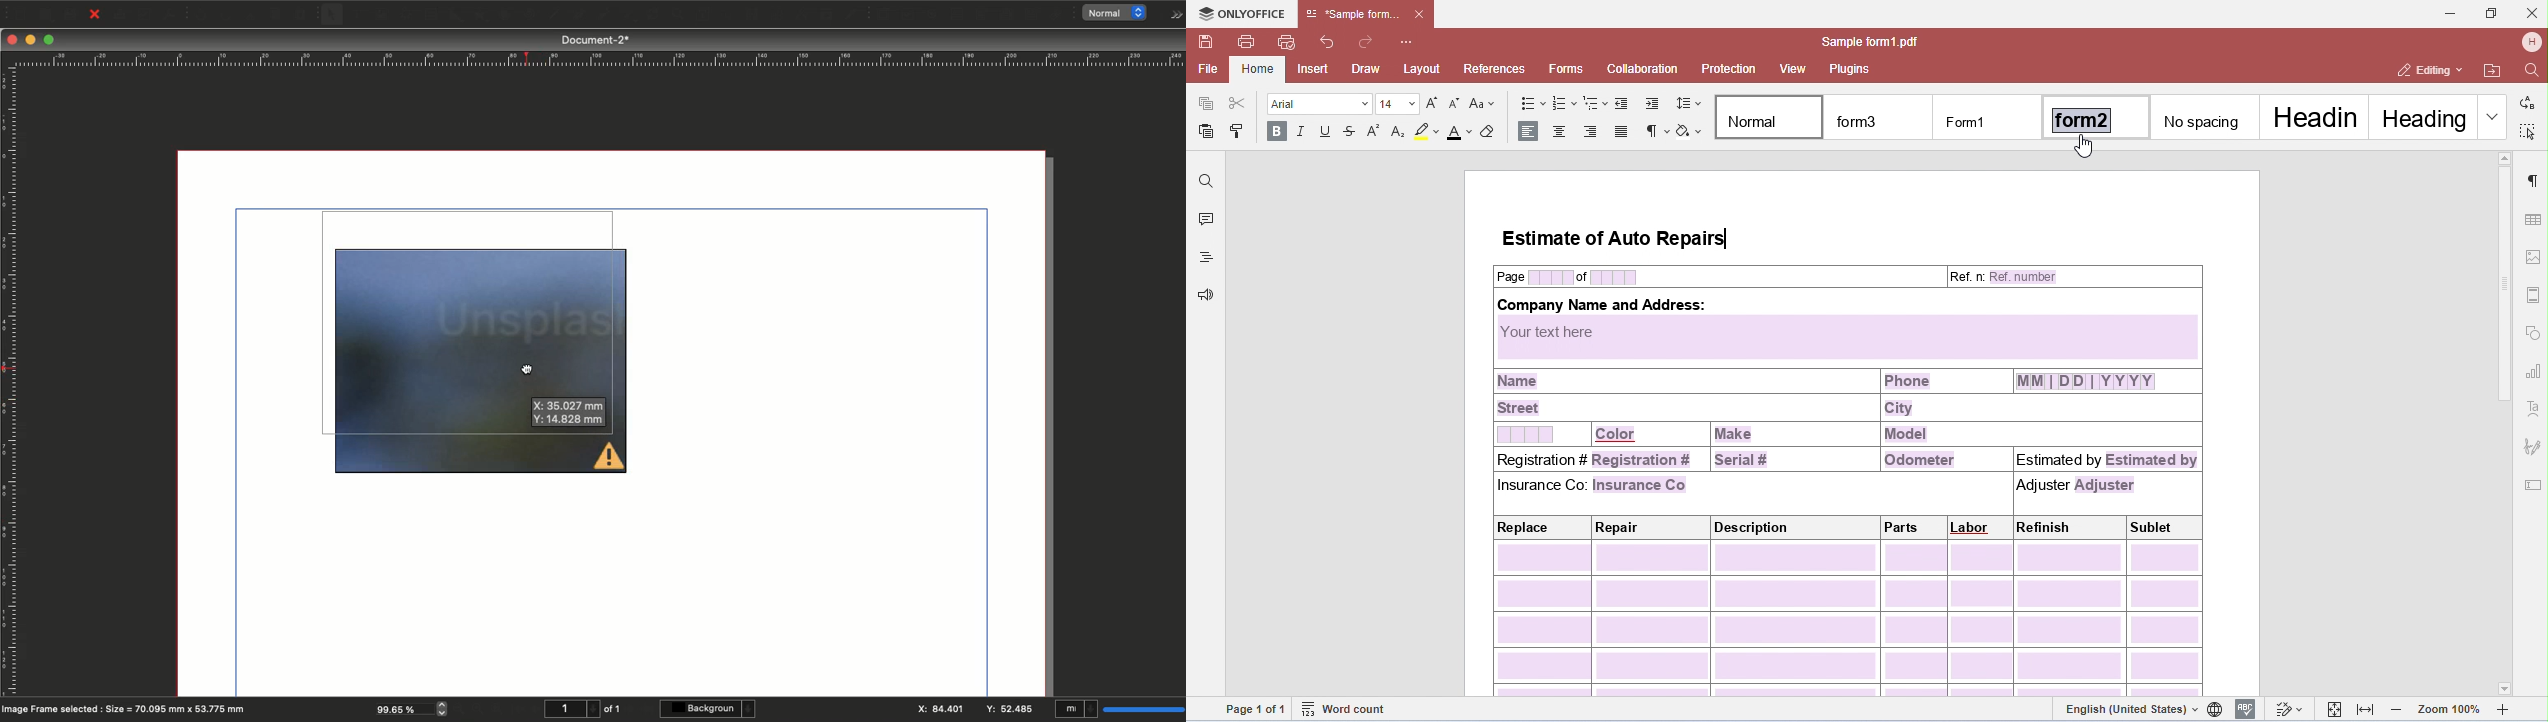 The image size is (2548, 728). What do you see at coordinates (824, 16) in the screenshot?
I see `Copy item properties` at bounding box center [824, 16].